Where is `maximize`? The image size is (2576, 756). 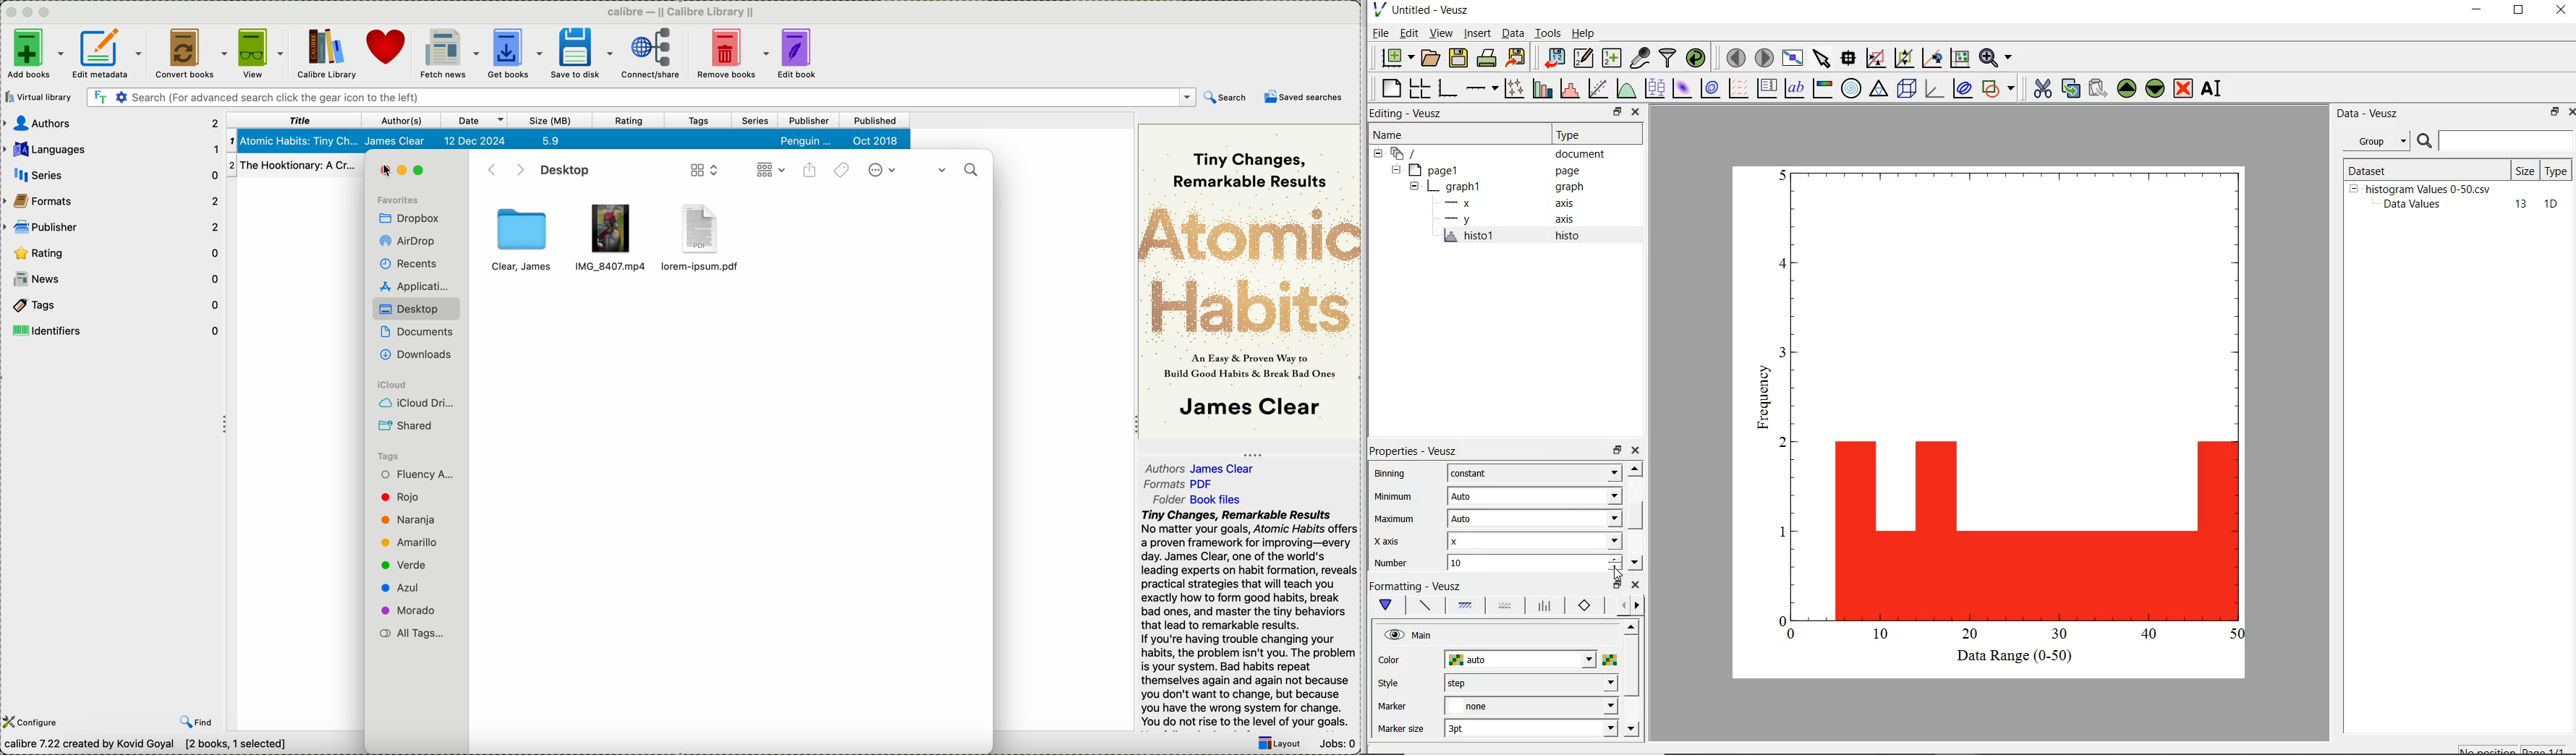
maximize is located at coordinates (423, 172).